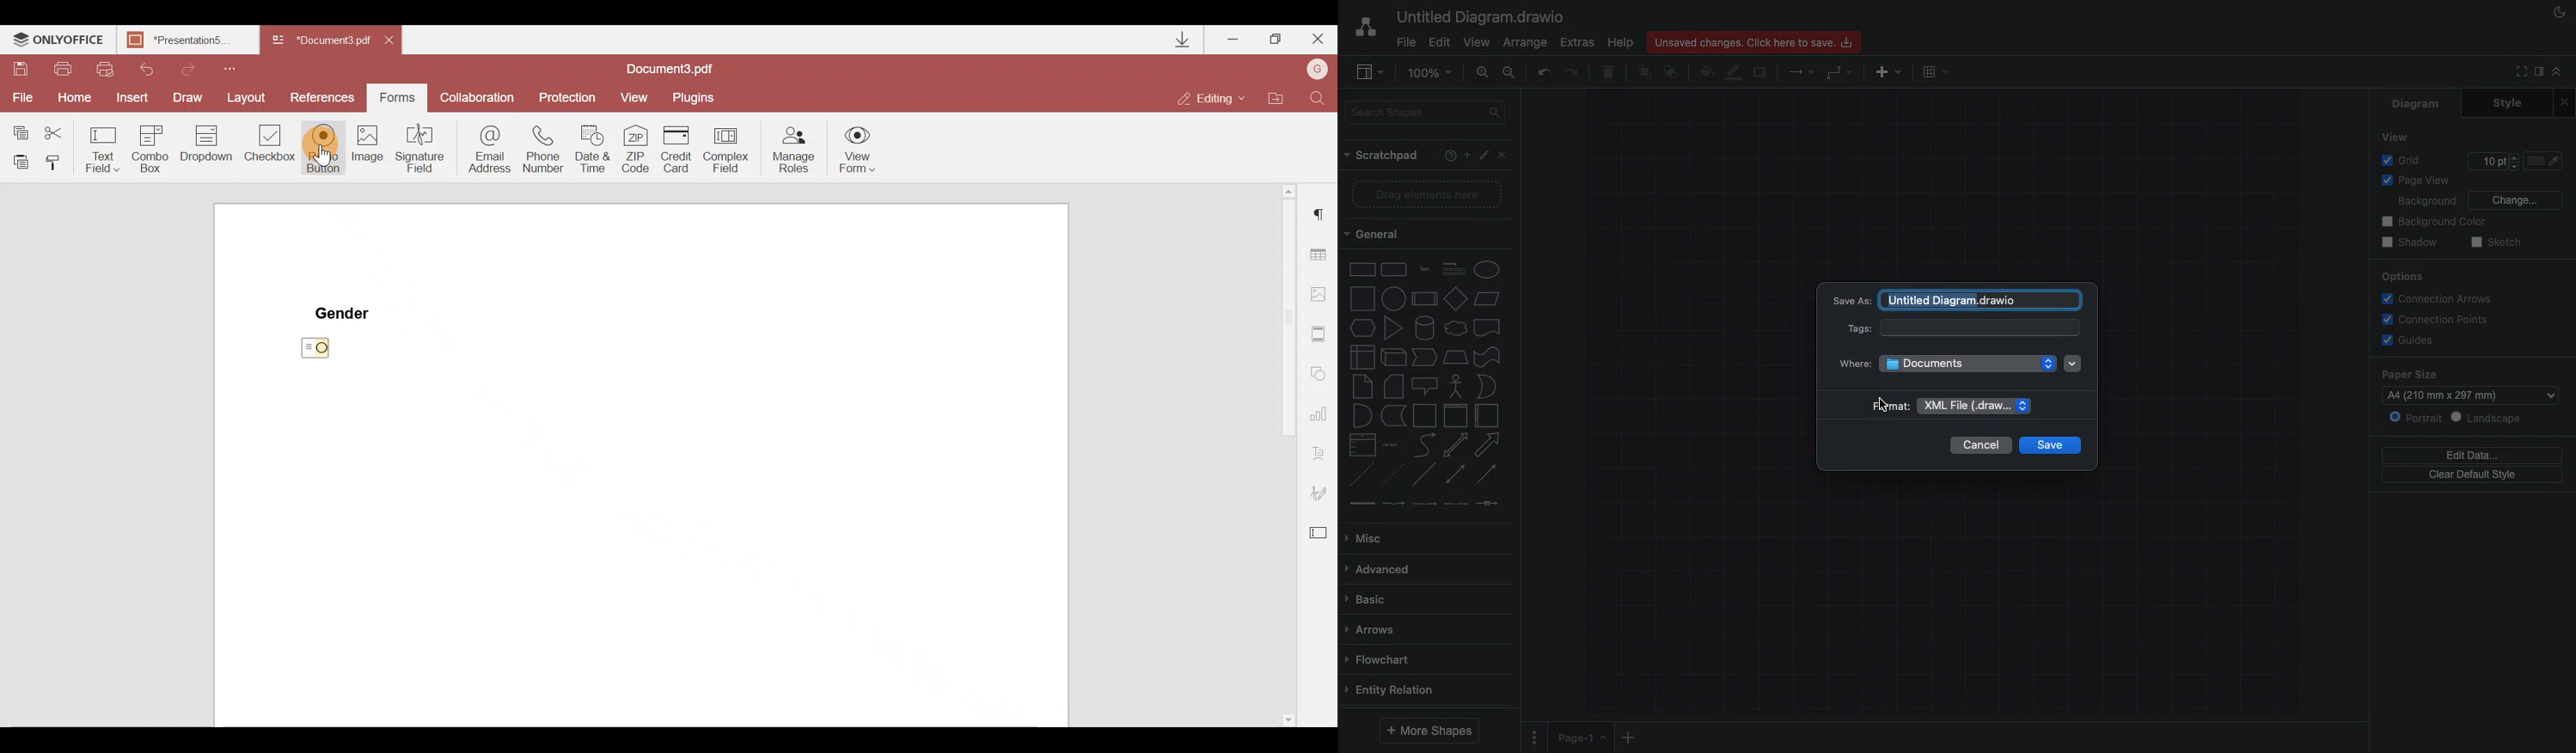 The image size is (2576, 756). What do you see at coordinates (271, 147) in the screenshot?
I see `Checkbox` at bounding box center [271, 147].